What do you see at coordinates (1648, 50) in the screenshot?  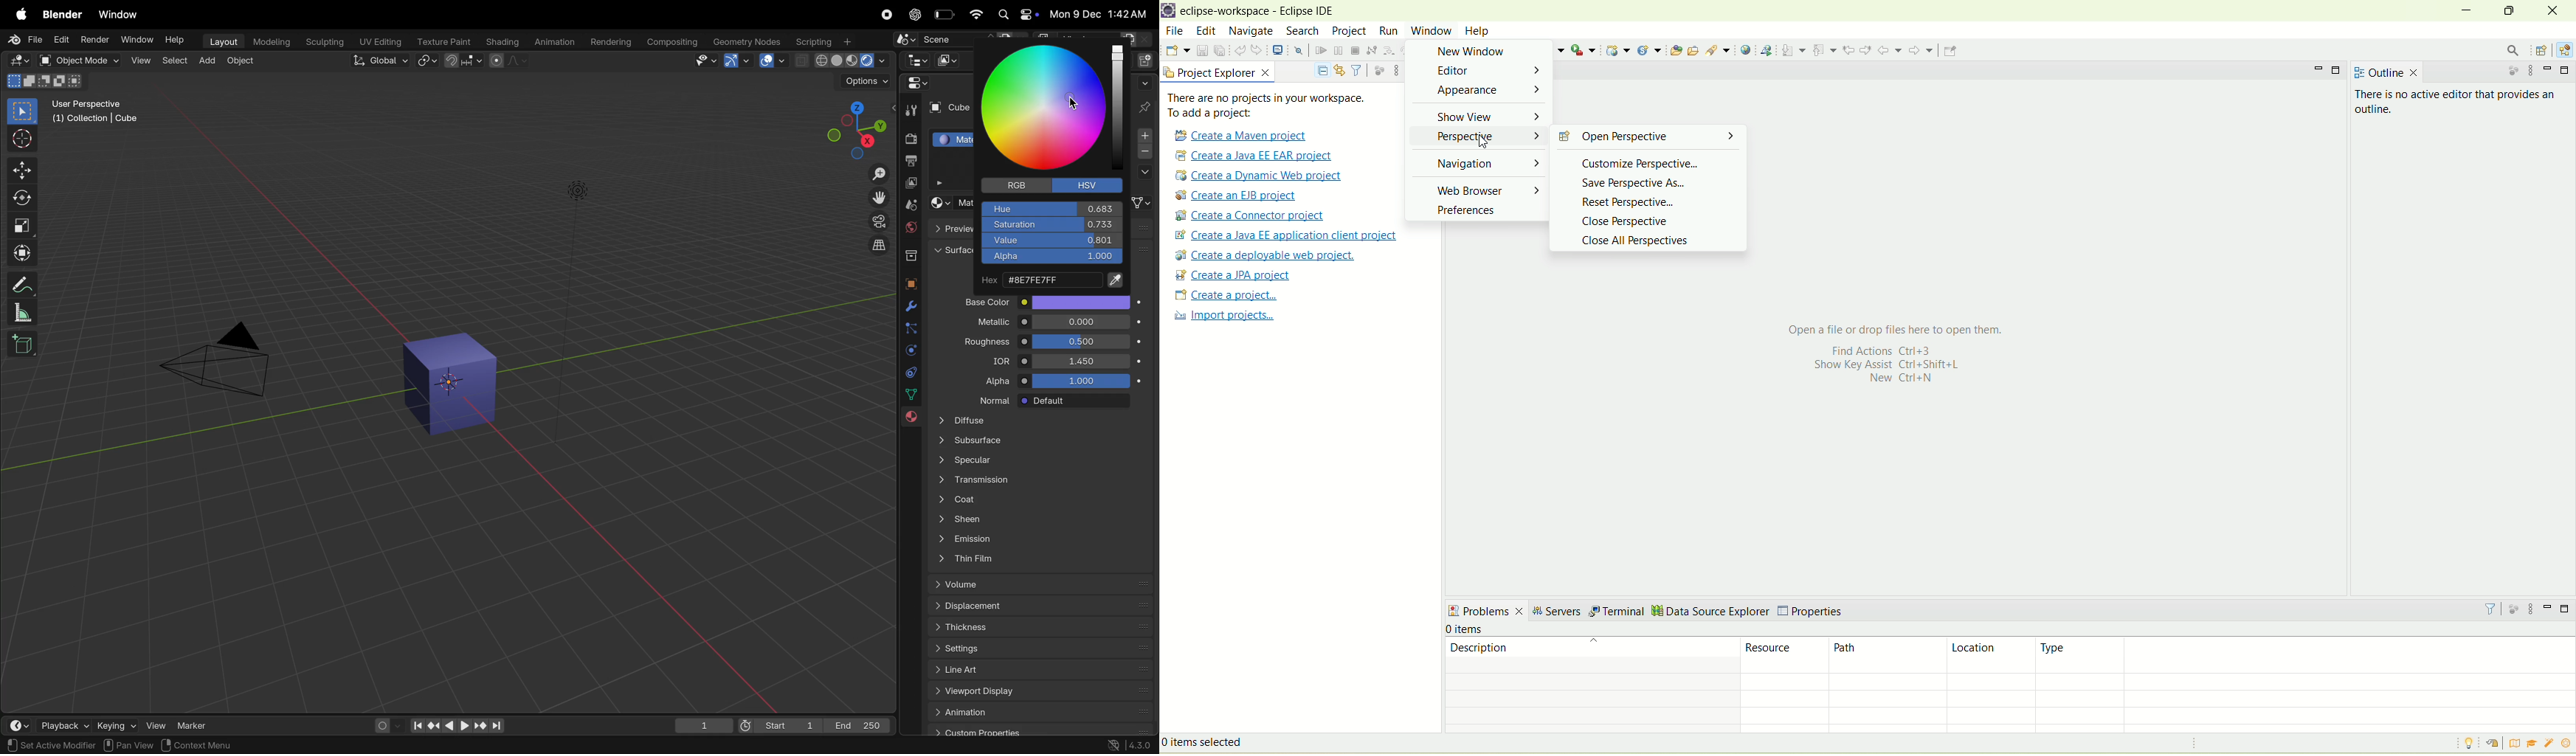 I see `create a new java servlet` at bounding box center [1648, 50].